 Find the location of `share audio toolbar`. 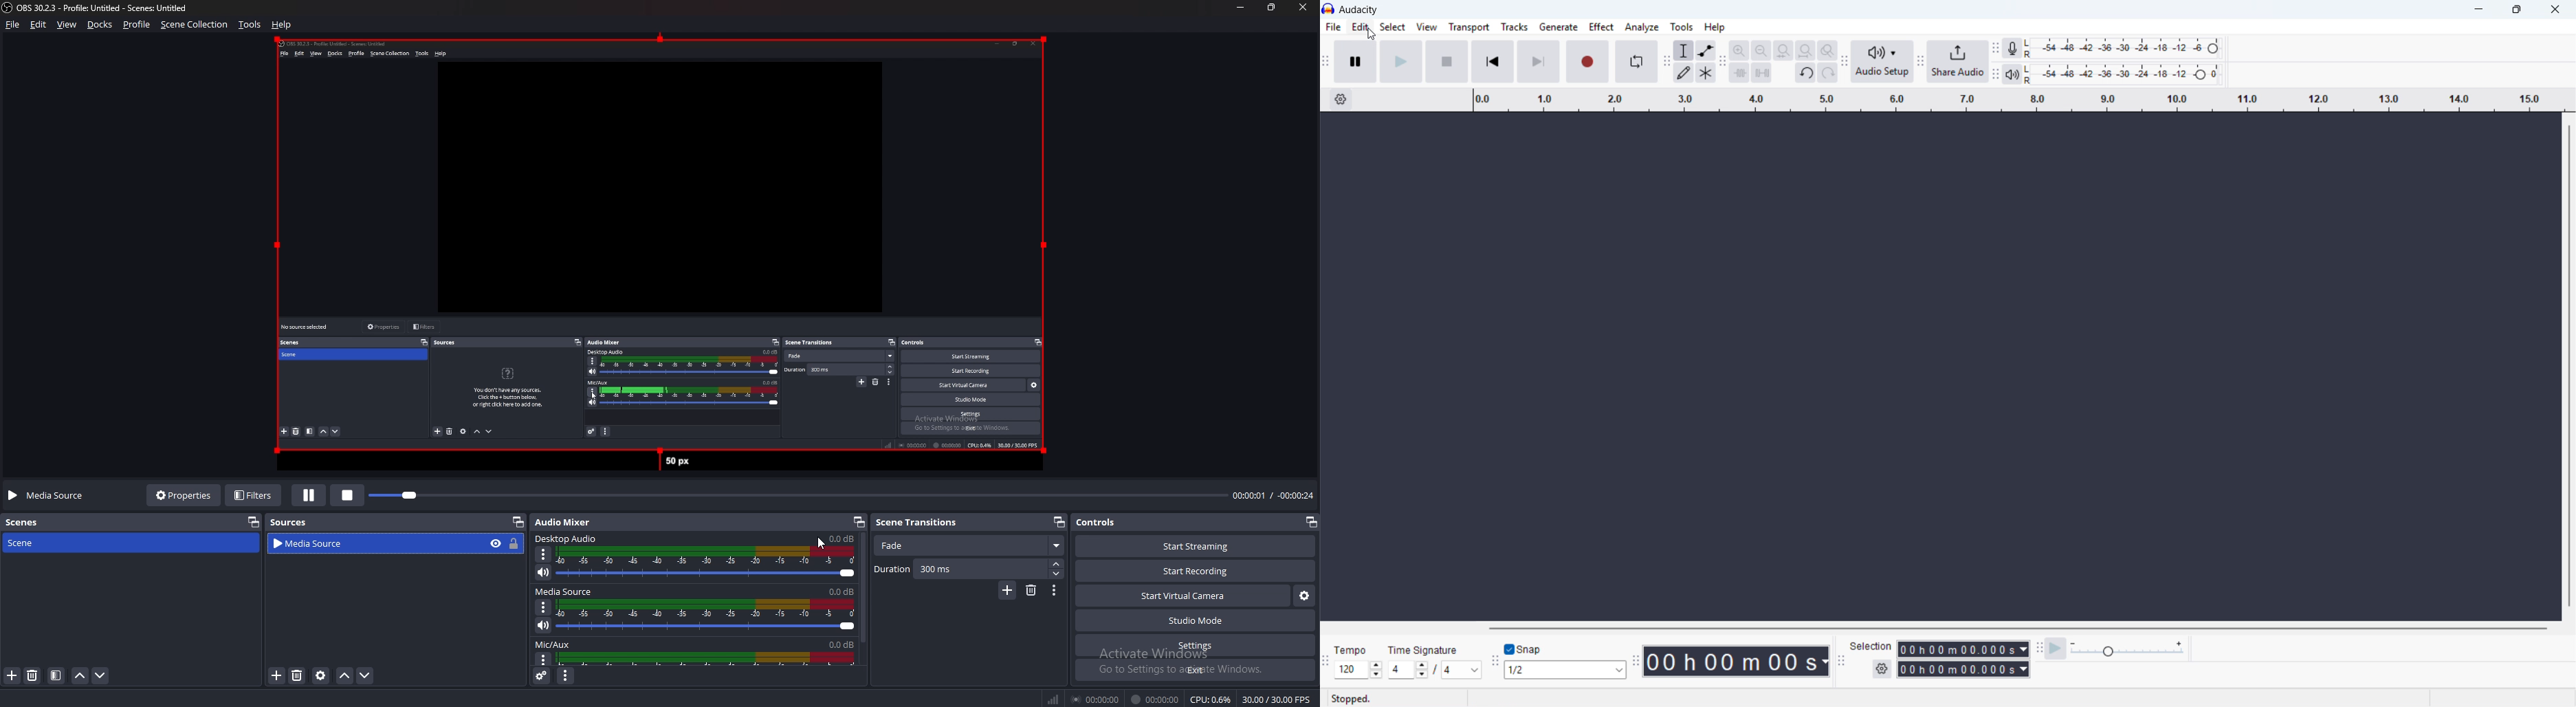

share audio toolbar is located at coordinates (1920, 62).